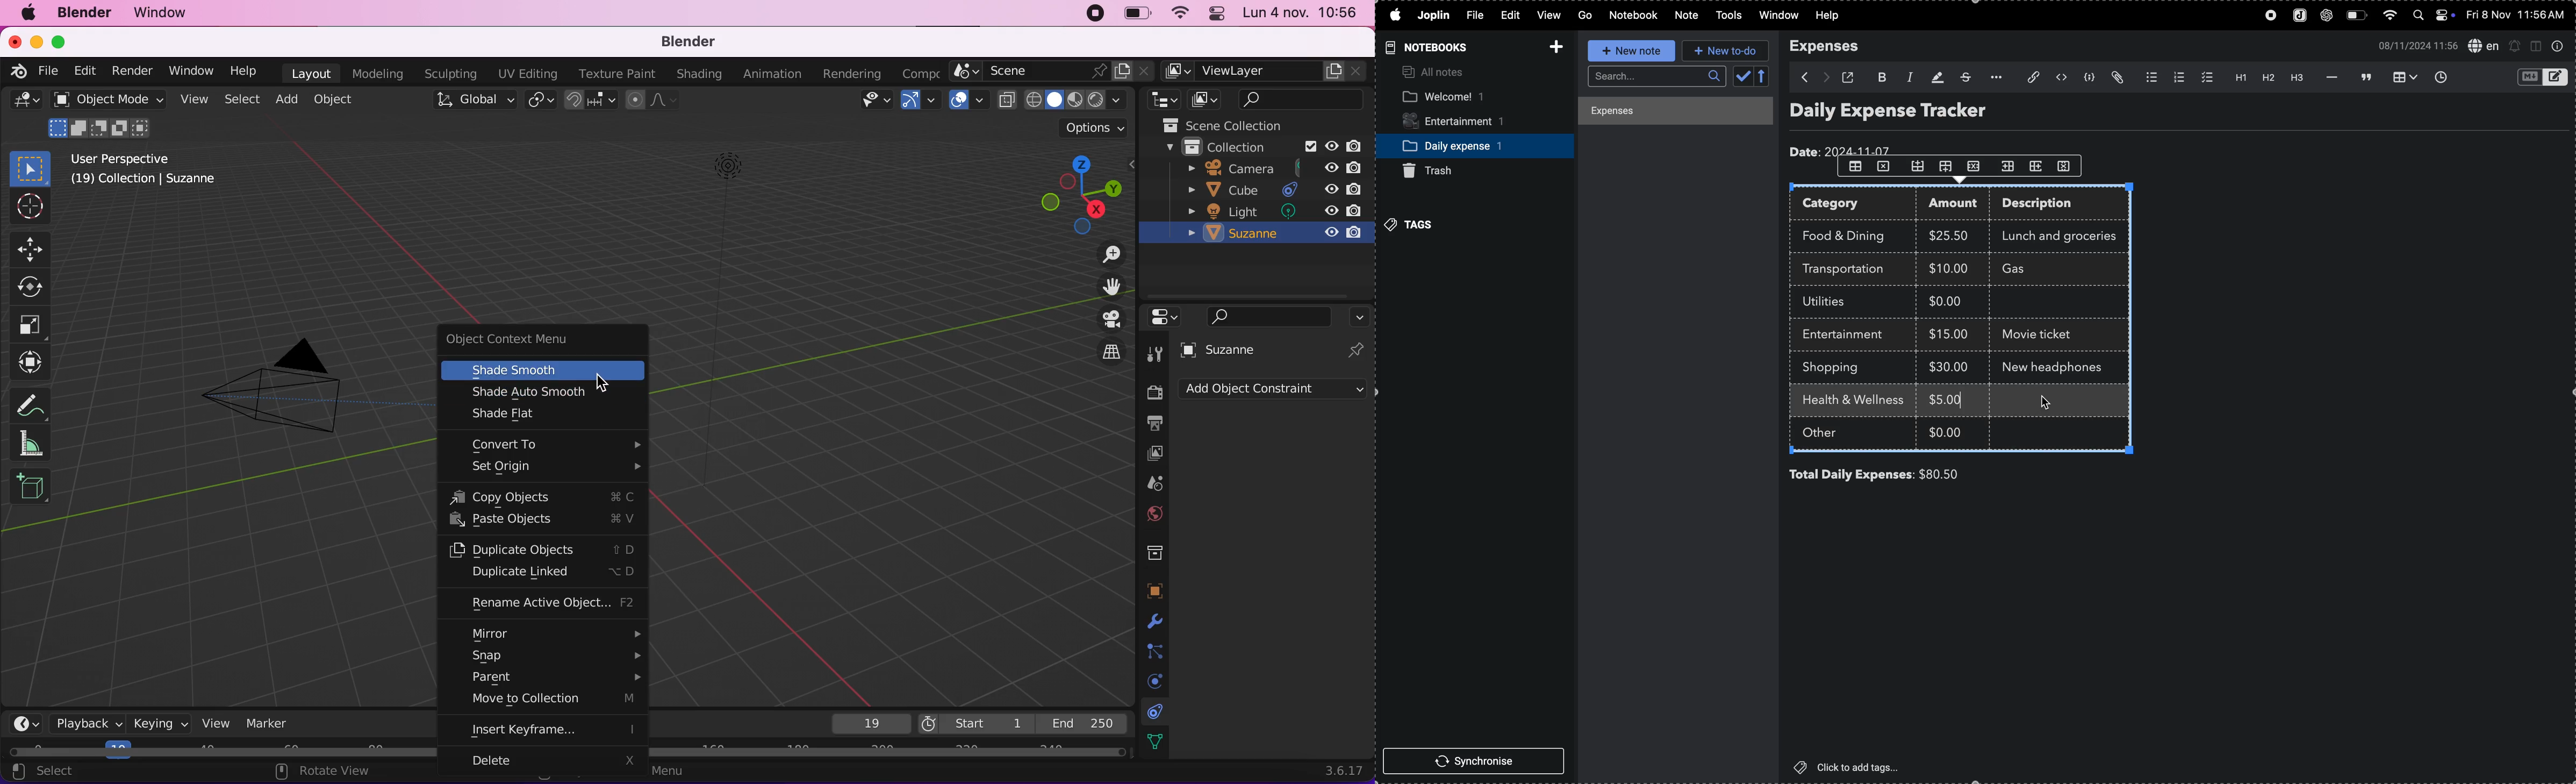 This screenshot has height=784, width=2576. I want to click on solid display, so click(1053, 101).